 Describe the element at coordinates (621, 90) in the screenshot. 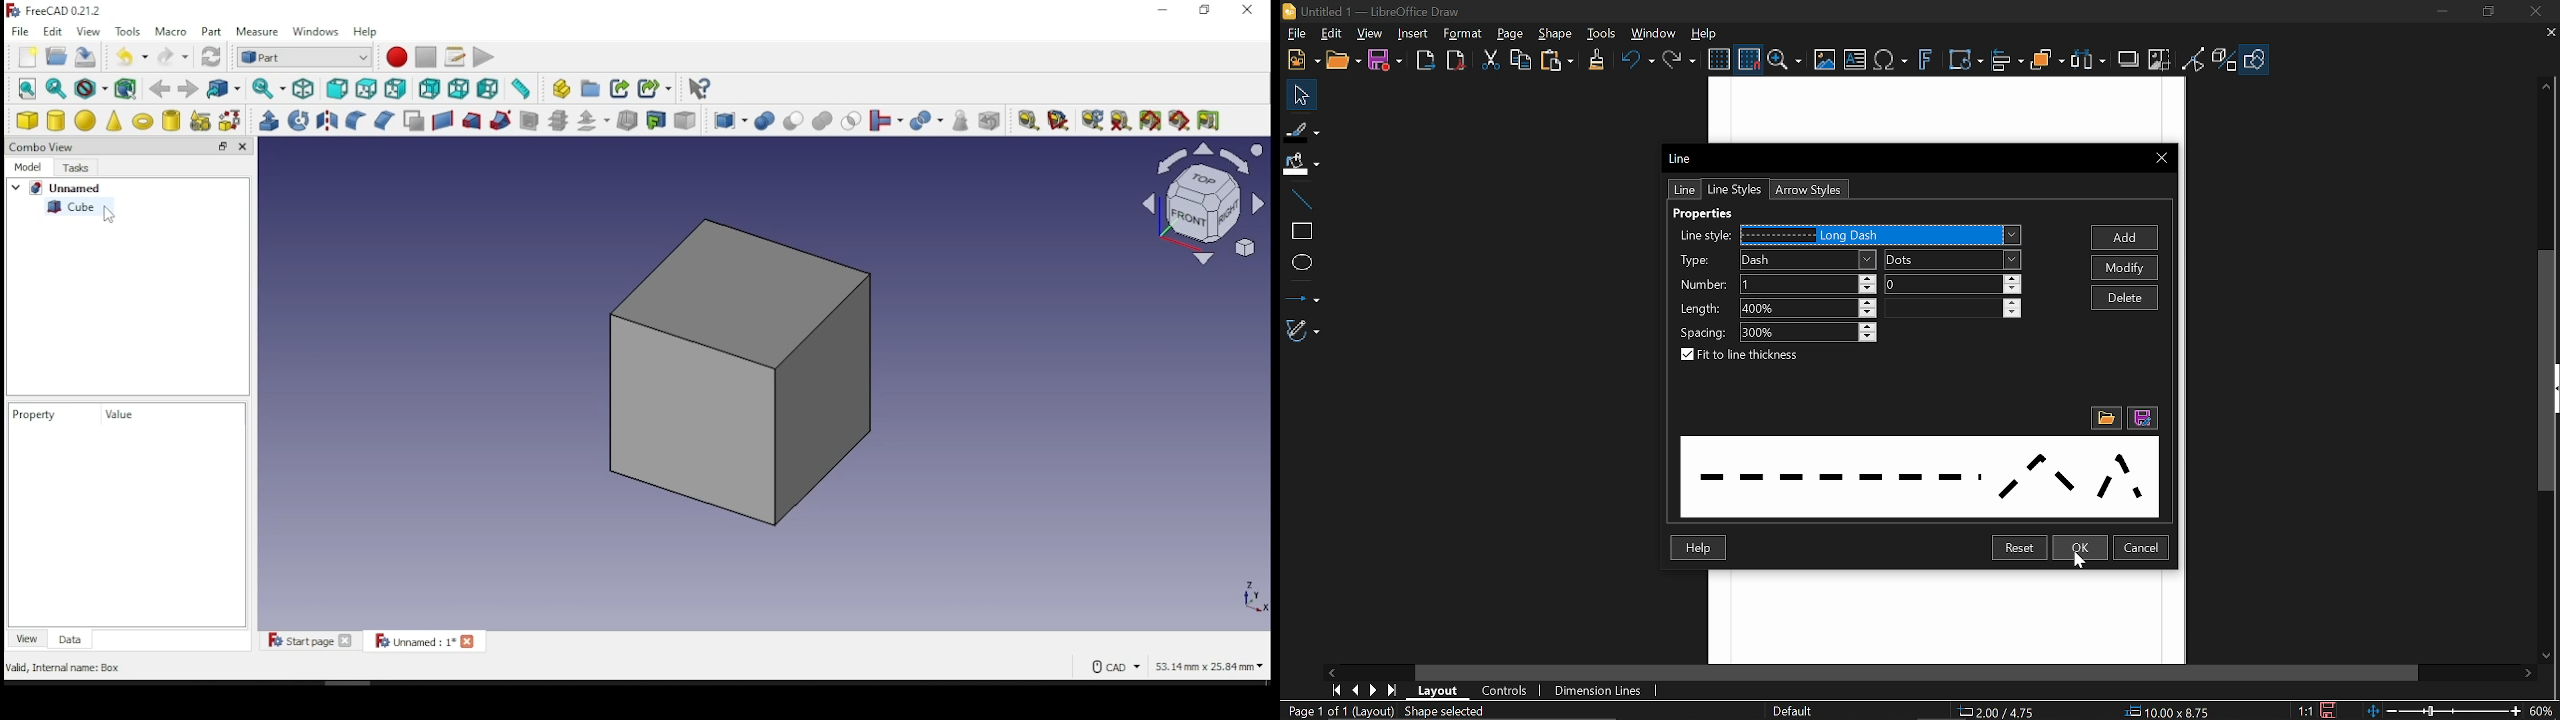

I see `make link` at that location.